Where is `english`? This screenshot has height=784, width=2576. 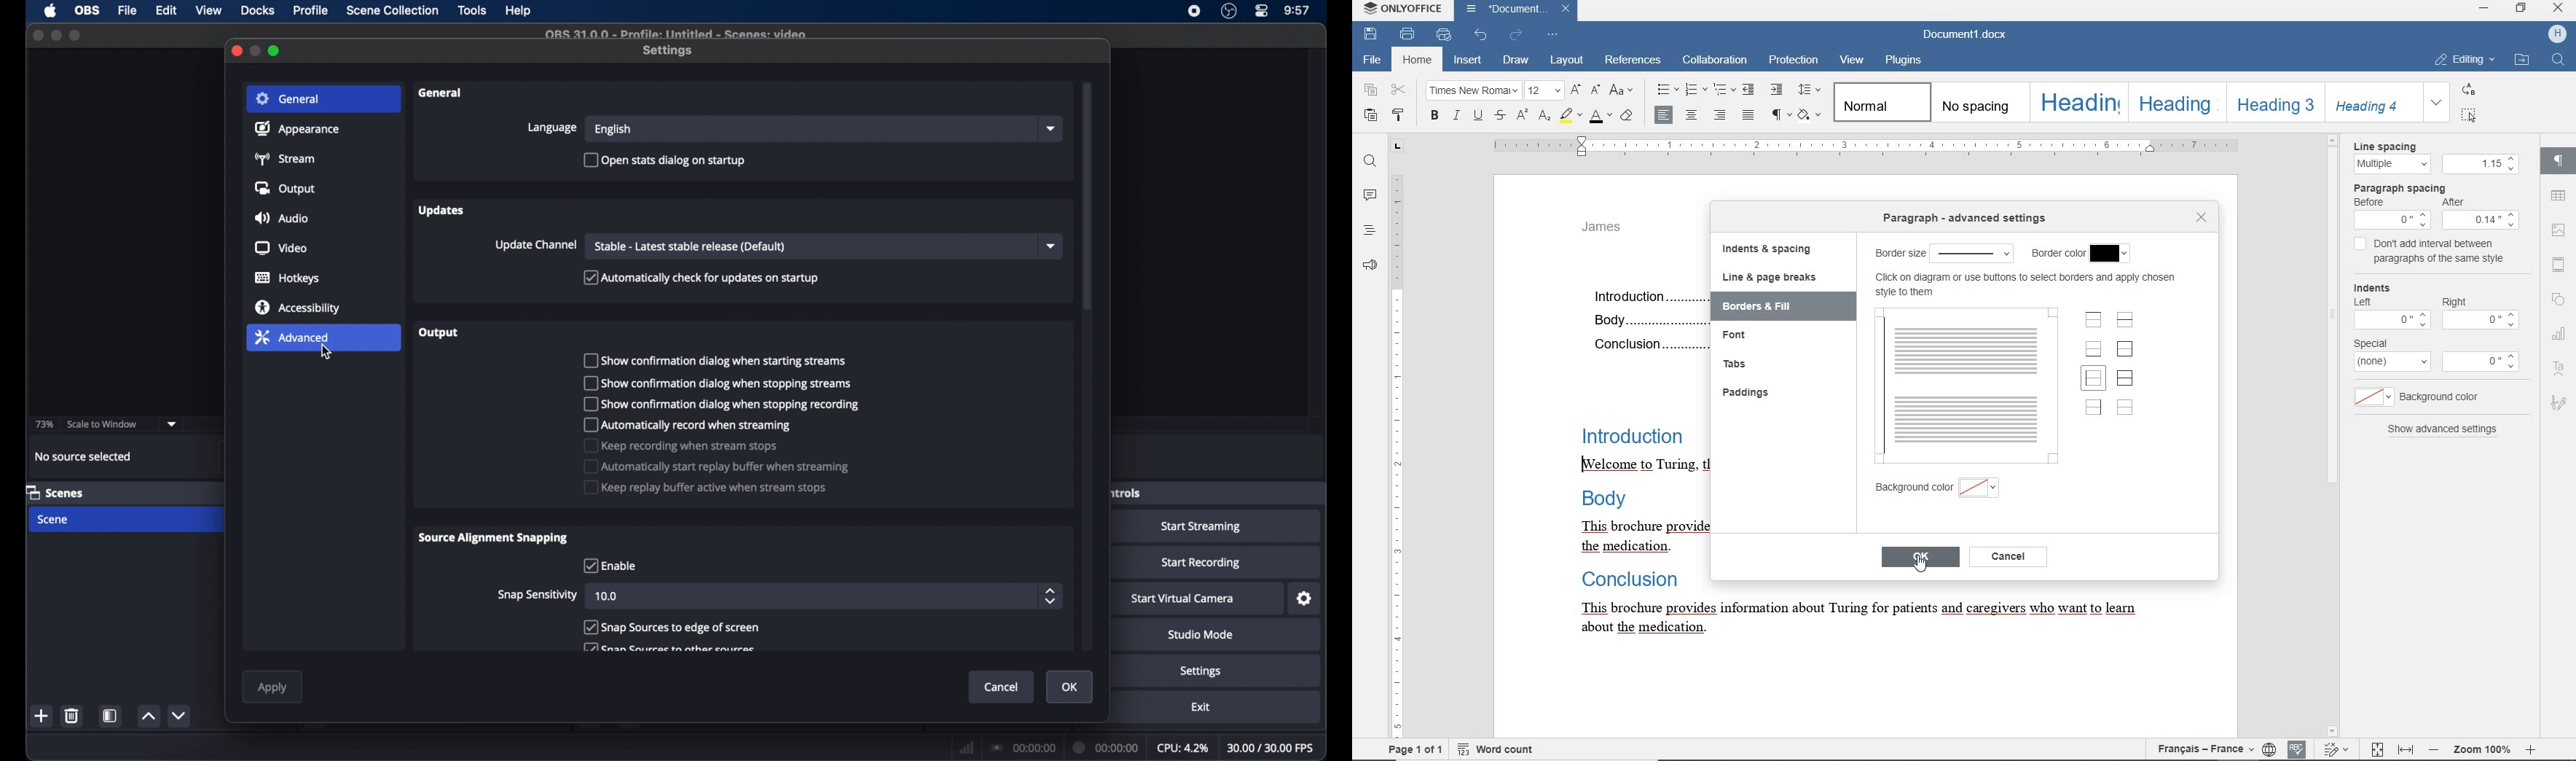 english is located at coordinates (614, 130).